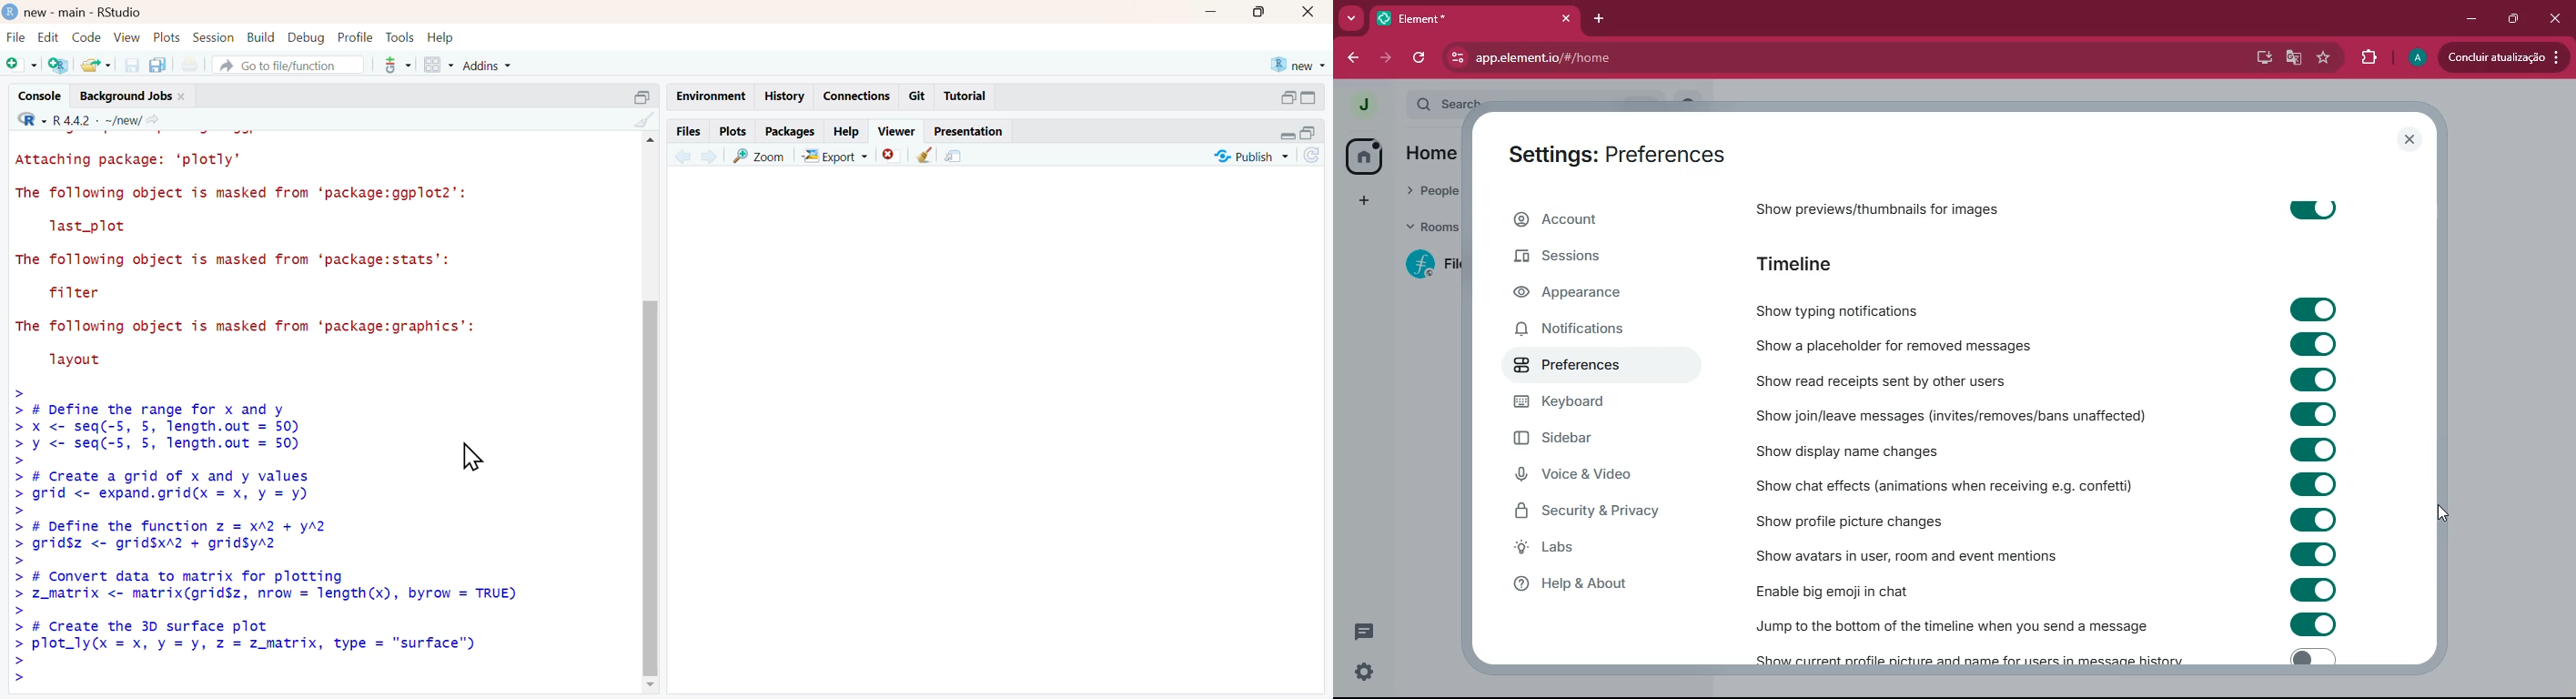 This screenshot has width=2576, height=700. Describe the element at coordinates (1364, 674) in the screenshot. I see `settings` at that location.